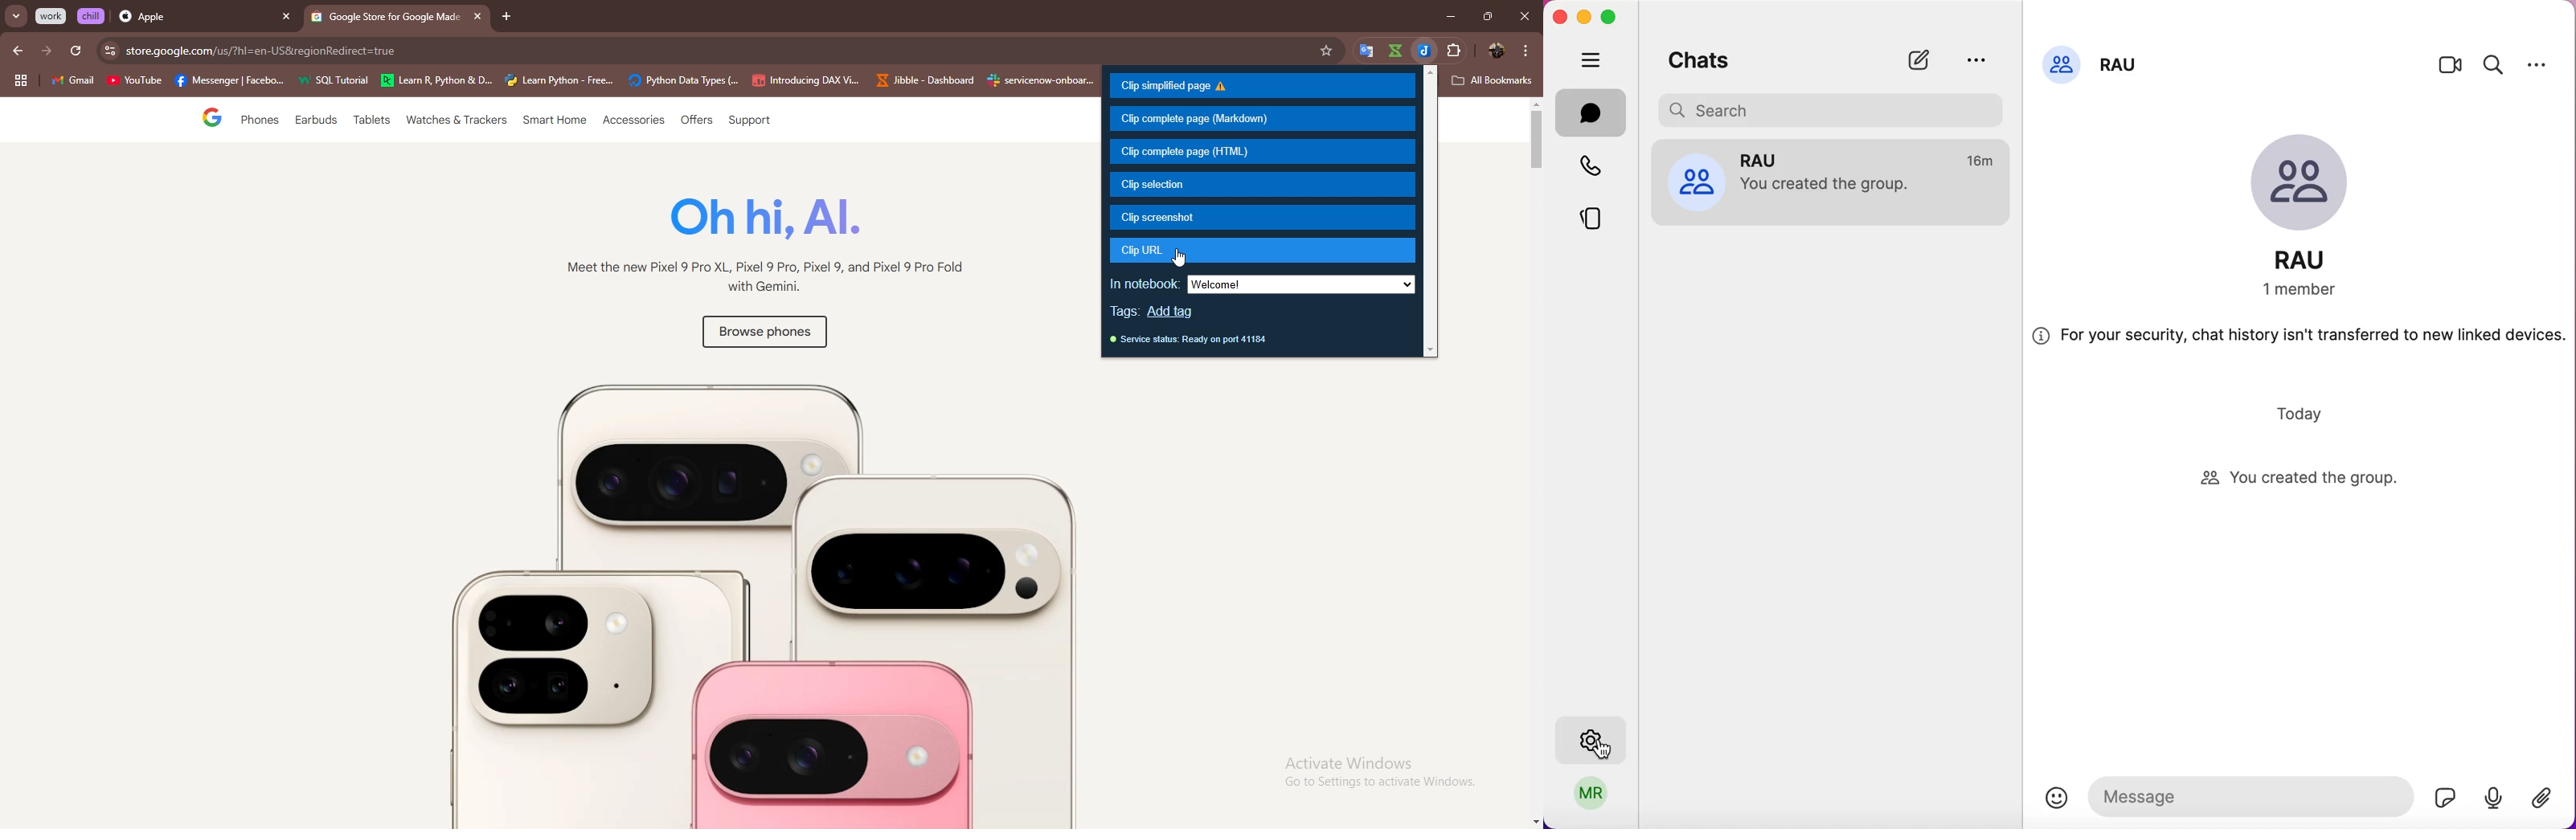 The height and width of the screenshot is (840, 2576). I want to click on Jibble - Dashboard, so click(922, 80).